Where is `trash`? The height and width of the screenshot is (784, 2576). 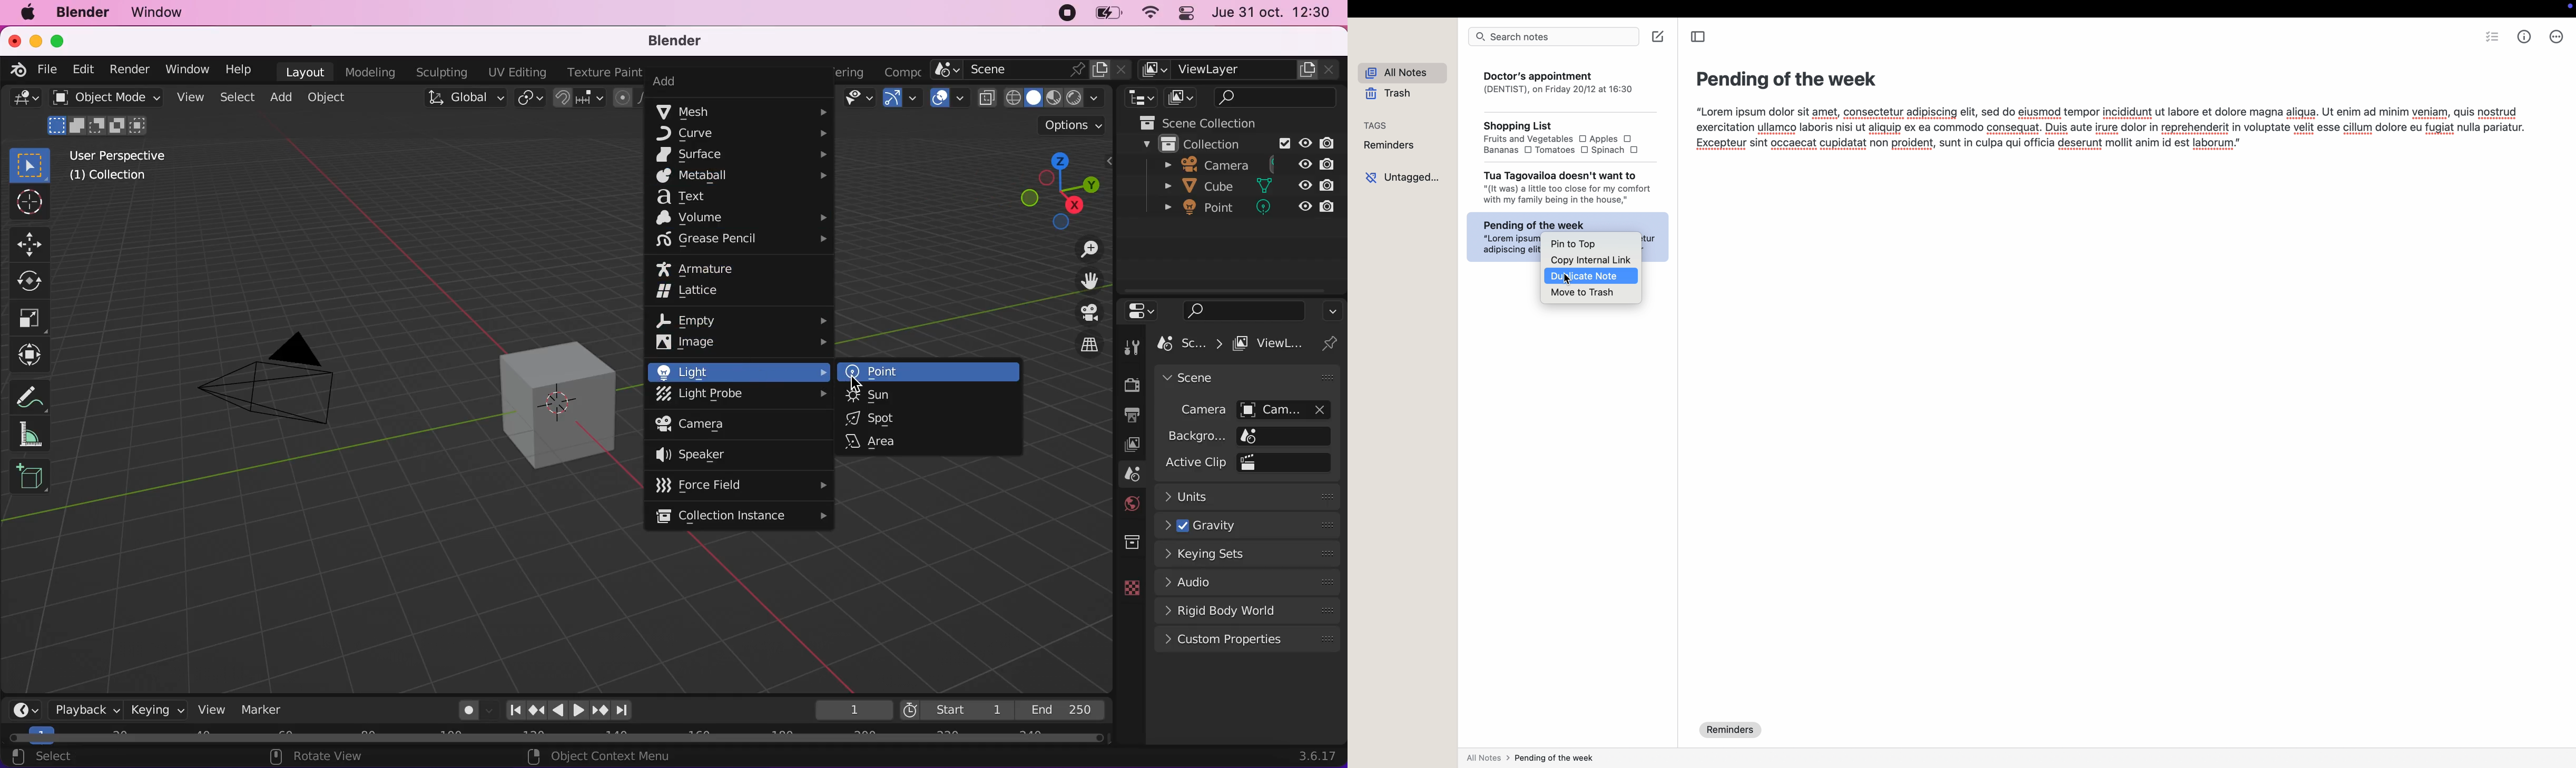
trash is located at coordinates (1387, 94).